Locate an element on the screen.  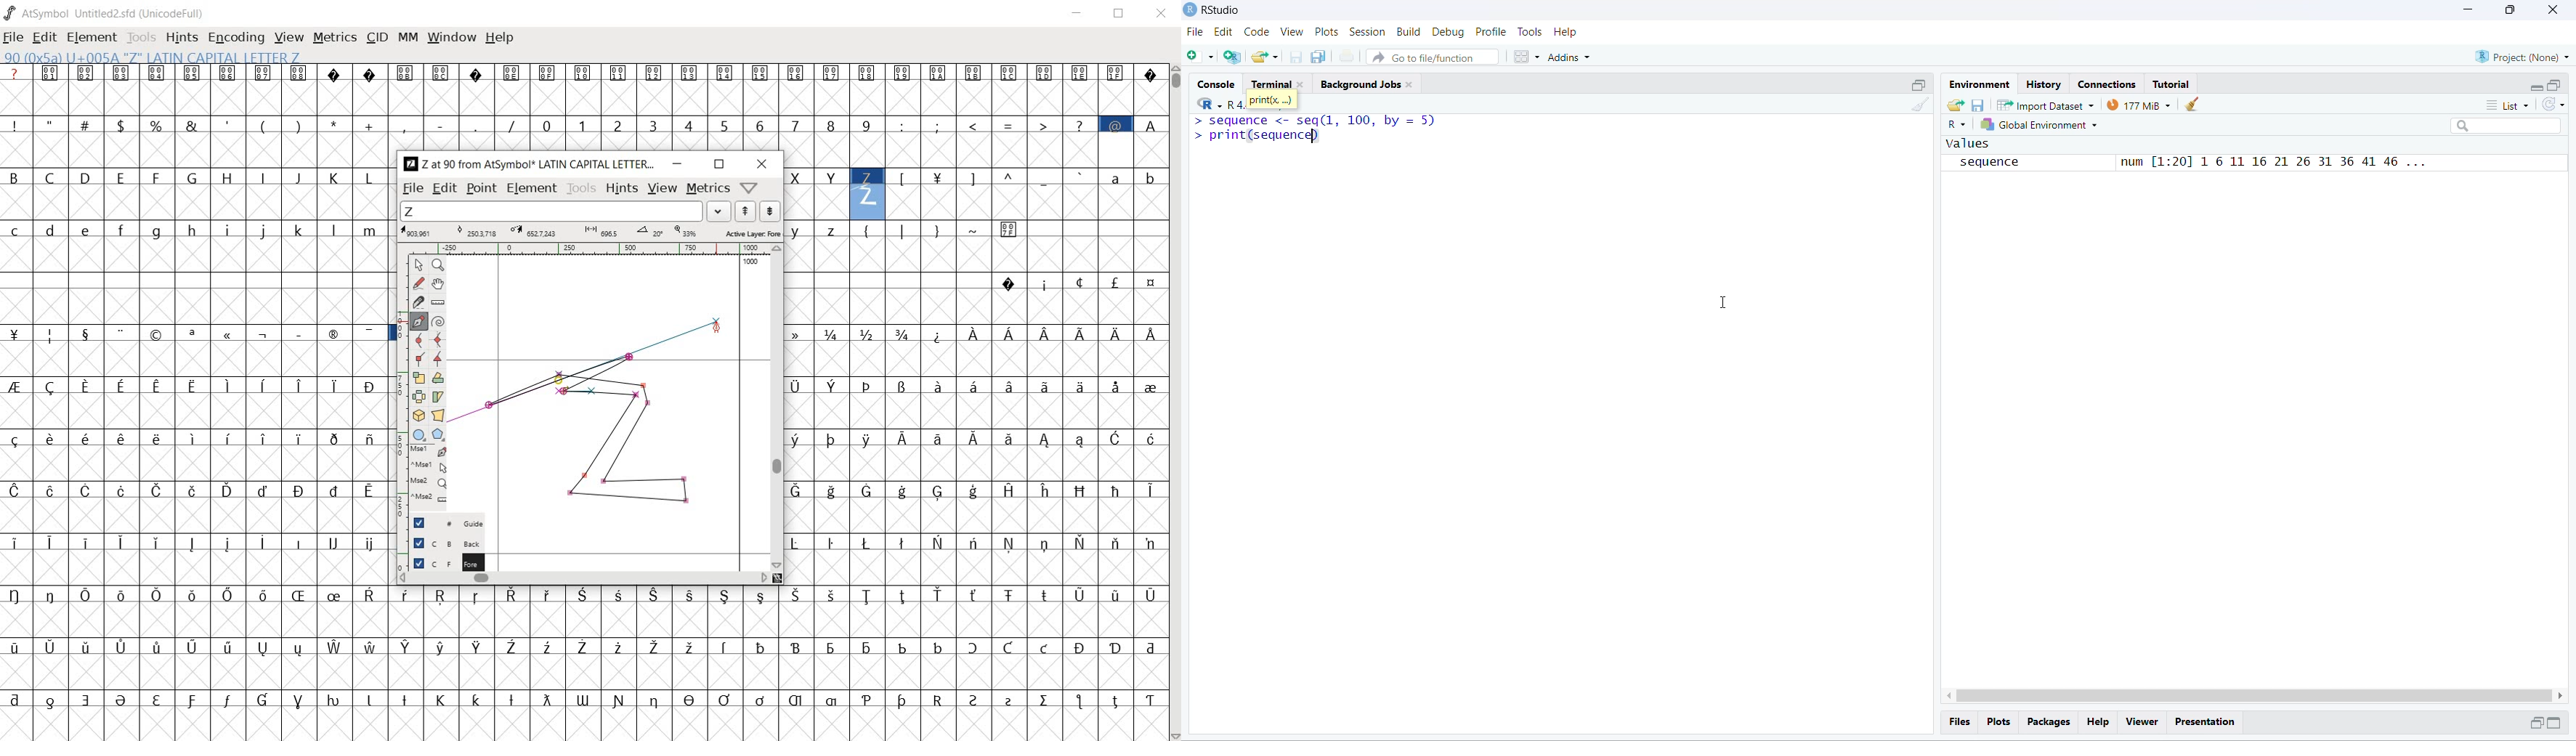
share folder as is located at coordinates (1266, 57).